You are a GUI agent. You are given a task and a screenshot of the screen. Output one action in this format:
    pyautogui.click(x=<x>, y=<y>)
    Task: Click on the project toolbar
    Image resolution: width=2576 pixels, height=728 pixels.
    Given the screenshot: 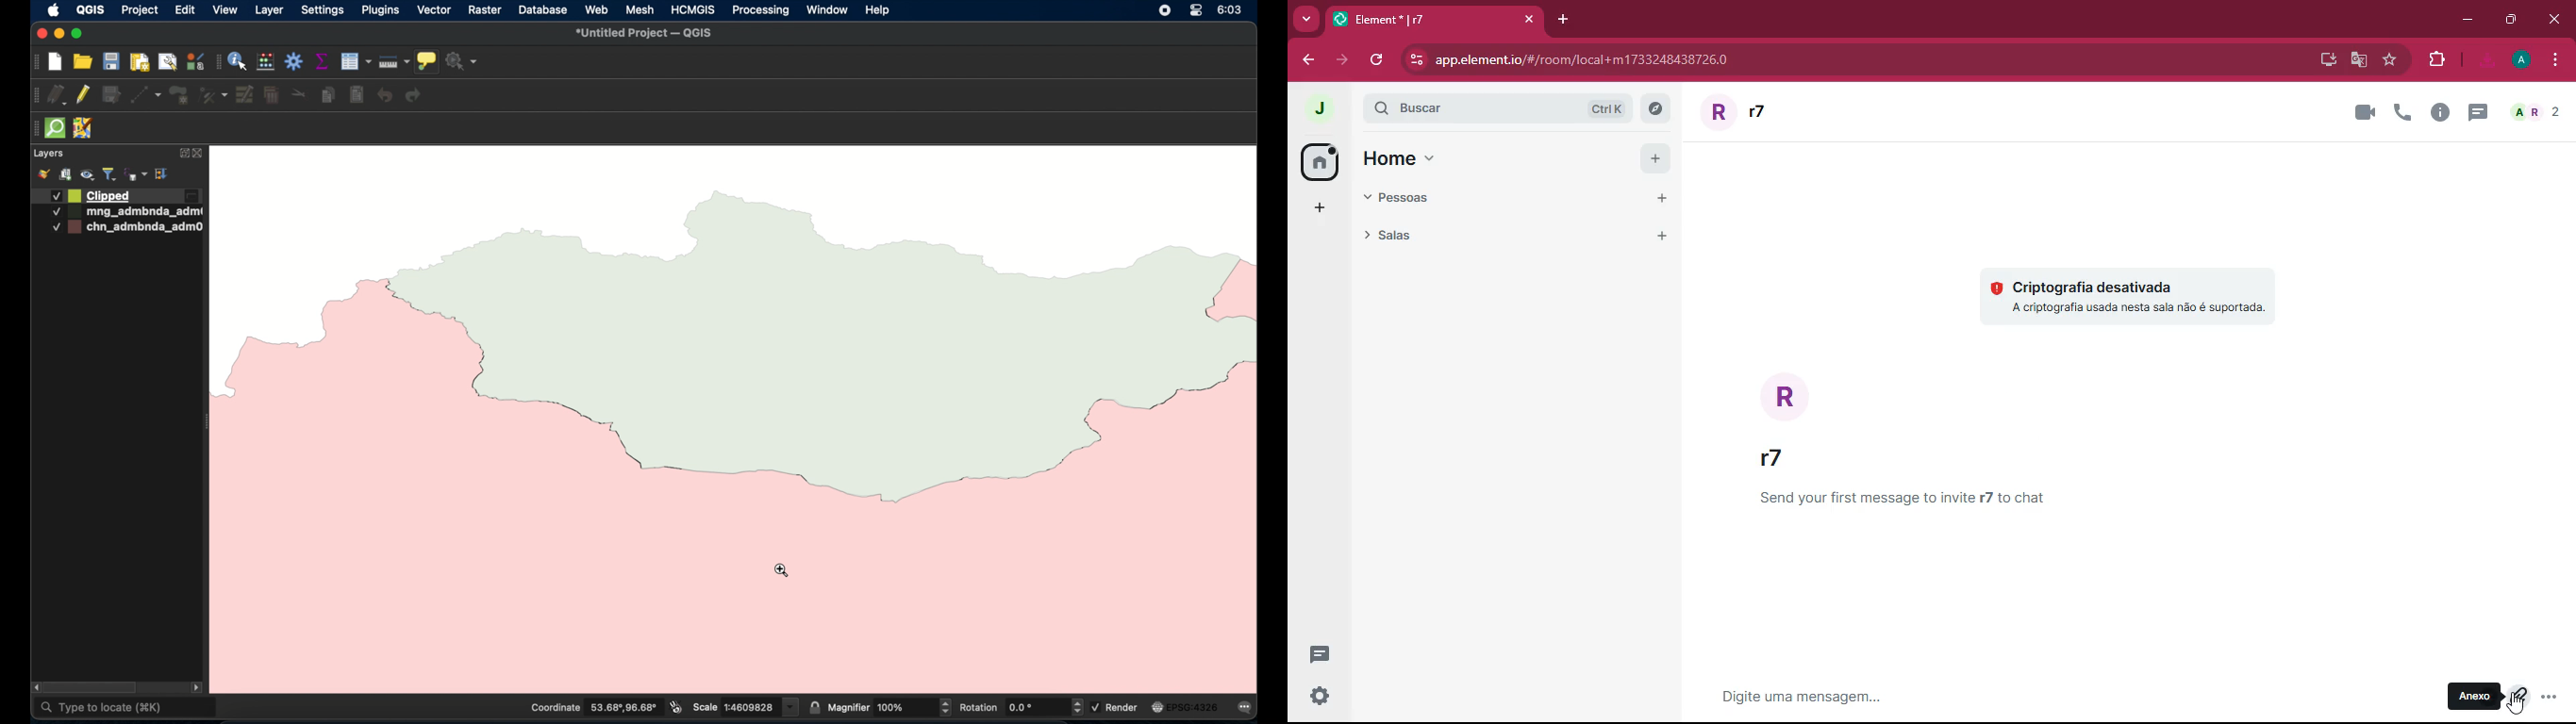 What is the action you would take?
    pyautogui.click(x=34, y=62)
    